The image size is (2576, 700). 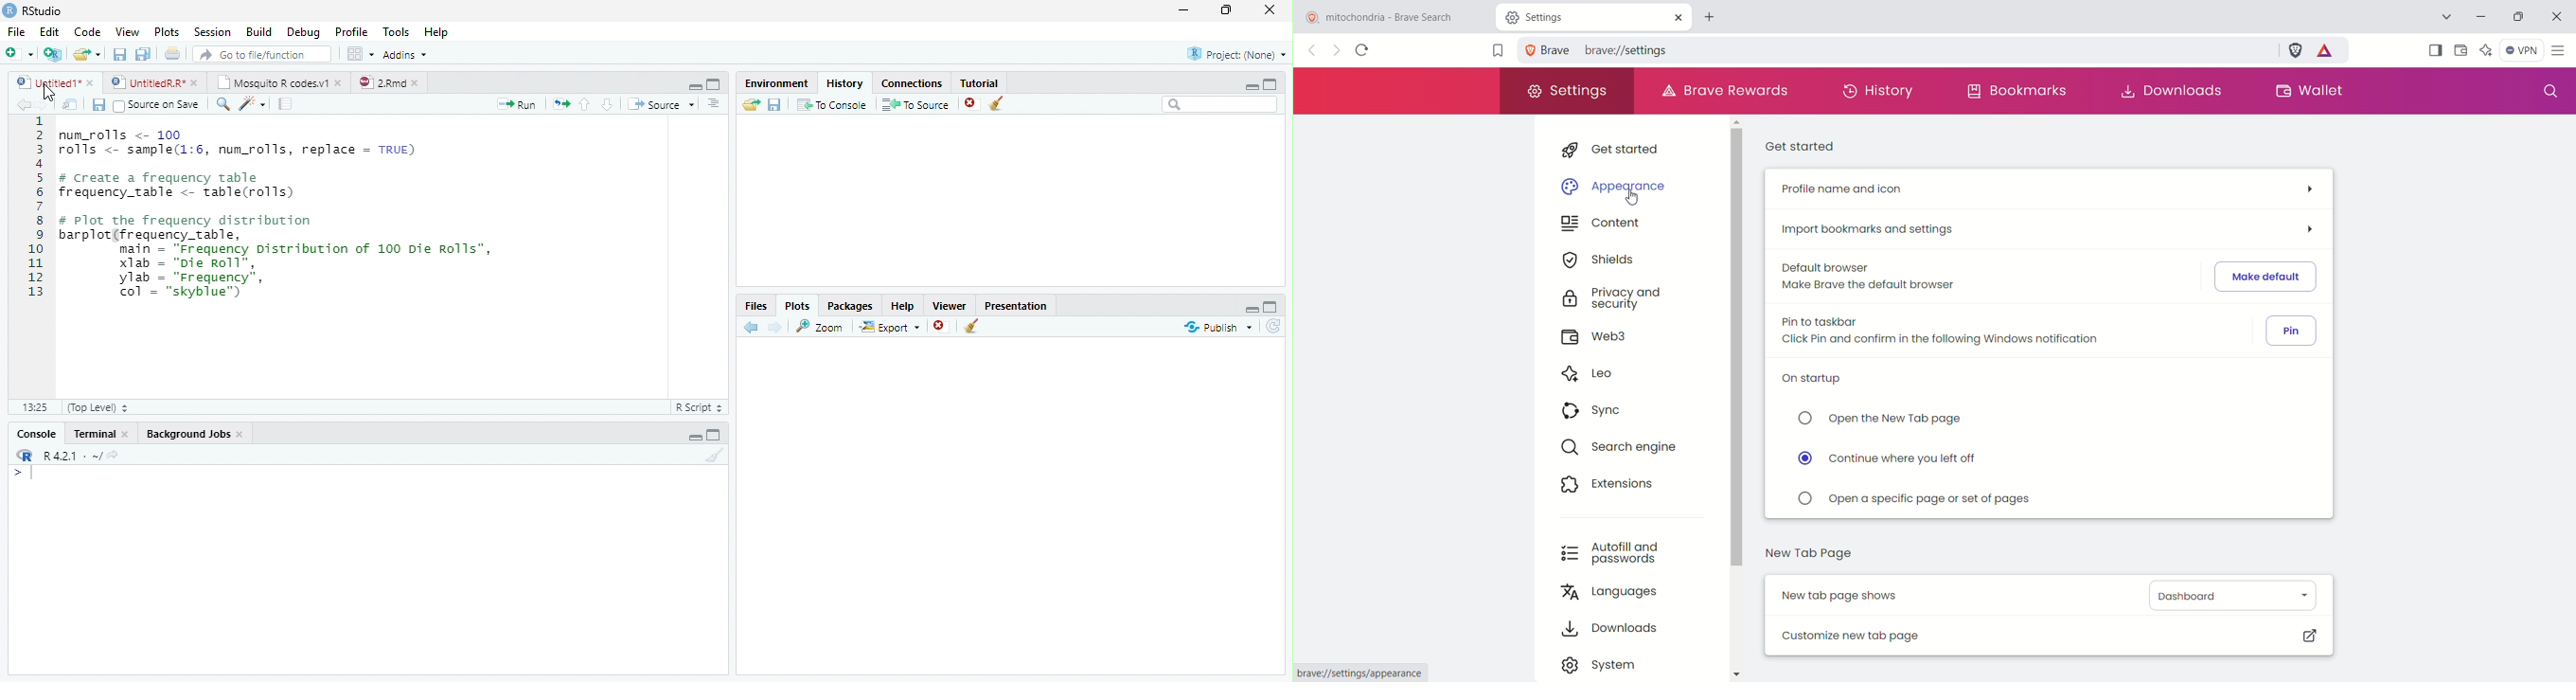 What do you see at coordinates (1601, 226) in the screenshot?
I see `content` at bounding box center [1601, 226].